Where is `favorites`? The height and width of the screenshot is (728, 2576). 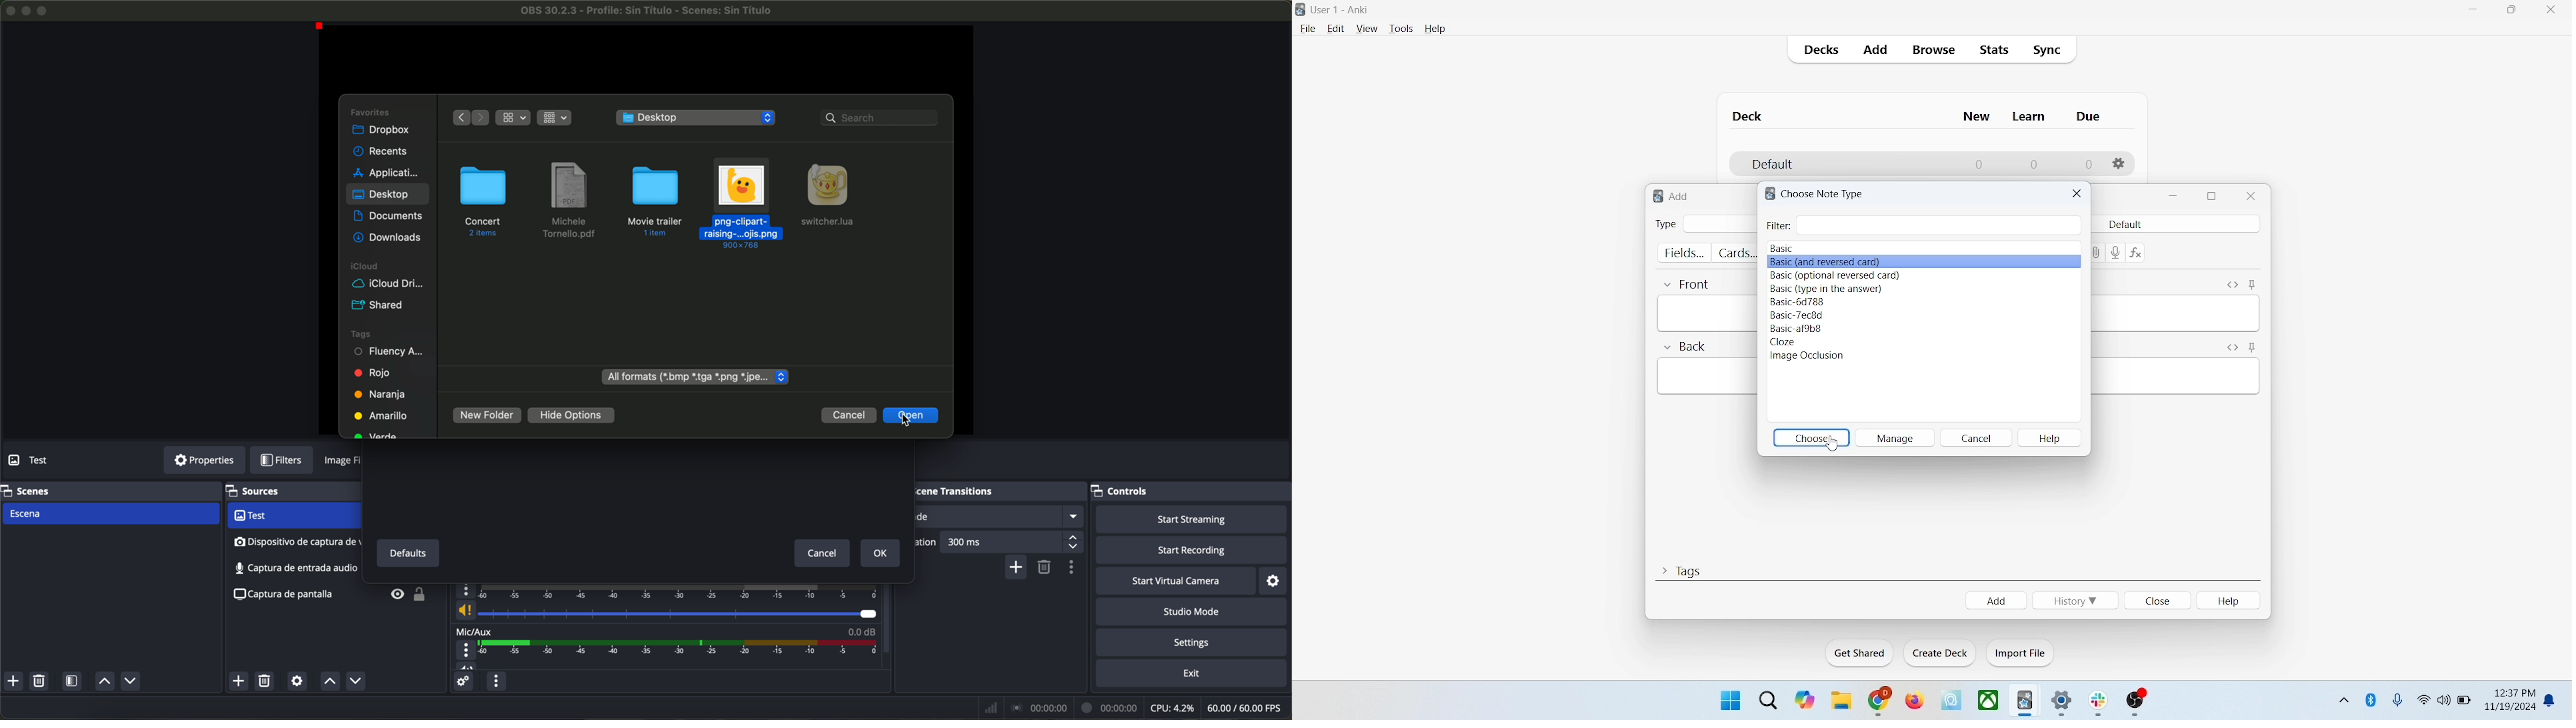 favorites is located at coordinates (370, 111).